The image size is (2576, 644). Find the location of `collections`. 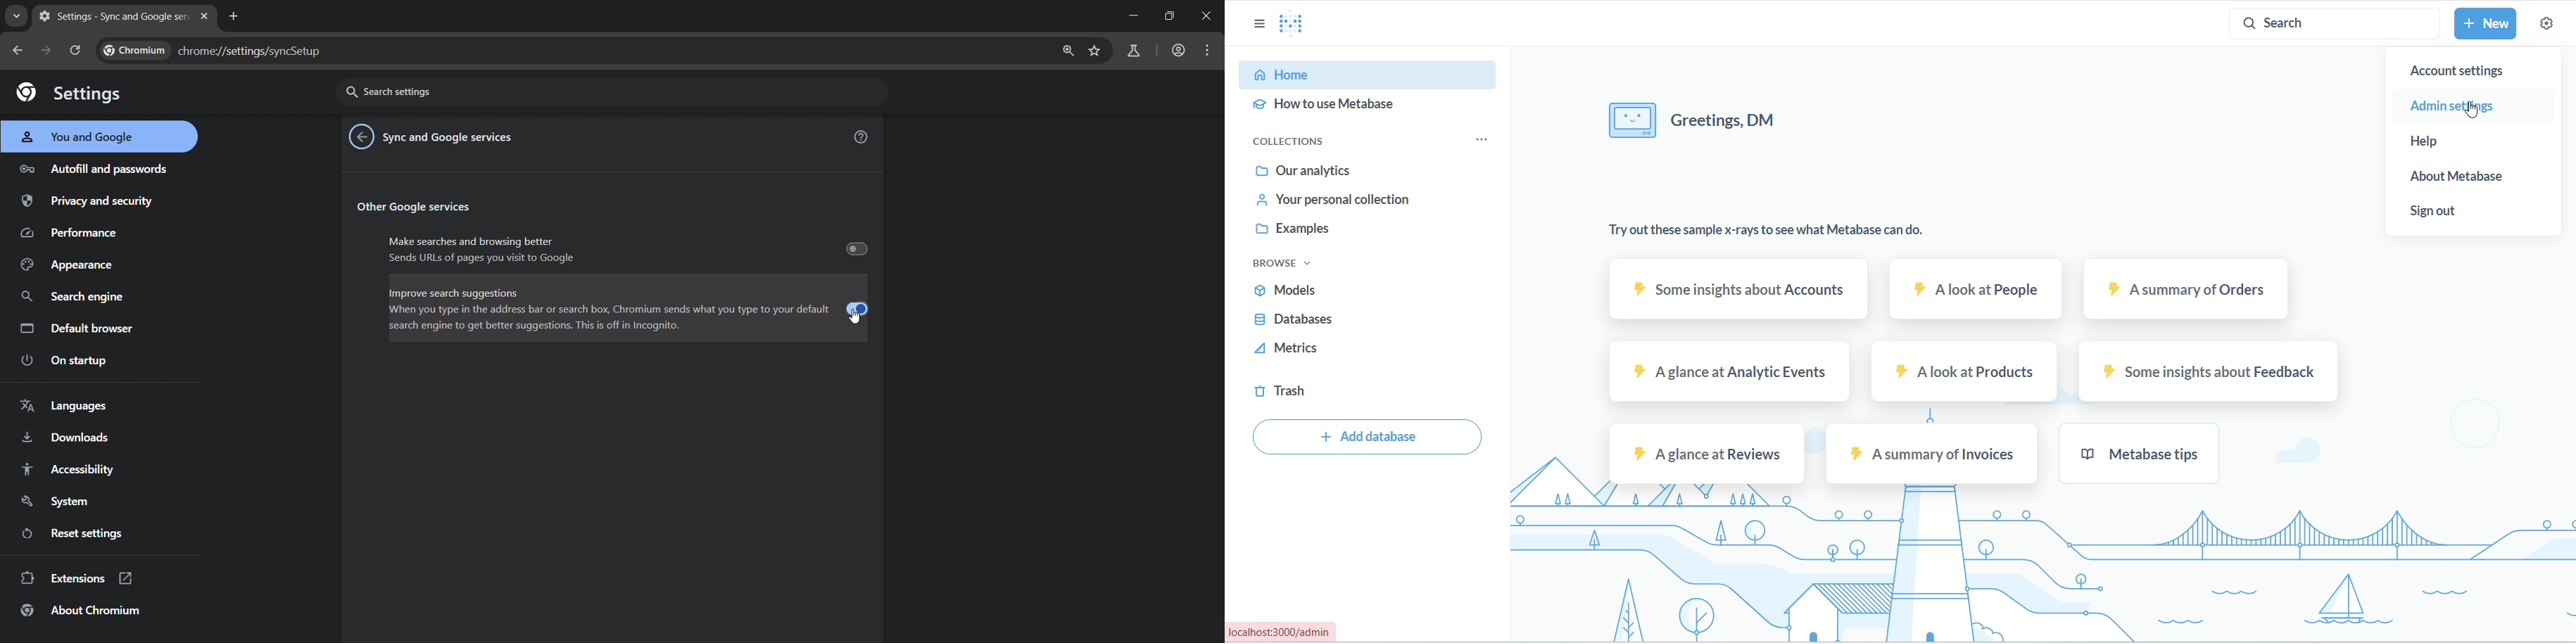

collections is located at coordinates (1375, 144).